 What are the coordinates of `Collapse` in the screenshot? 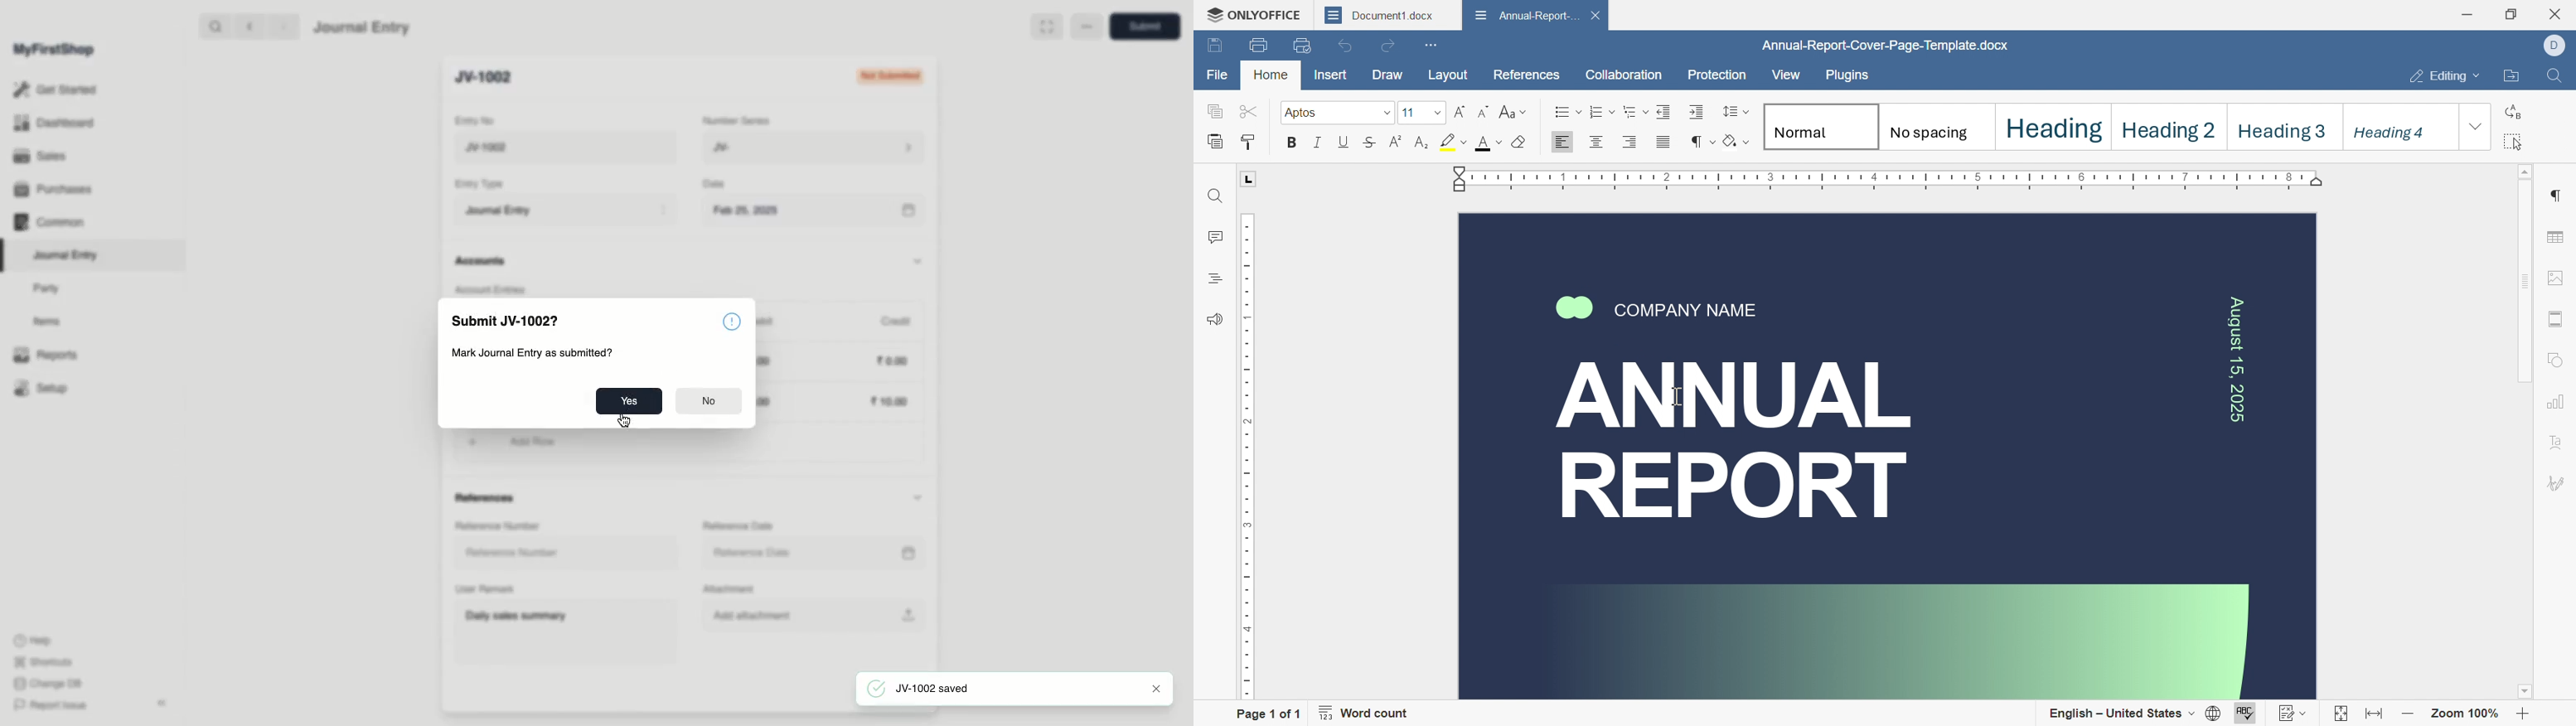 It's located at (162, 703).